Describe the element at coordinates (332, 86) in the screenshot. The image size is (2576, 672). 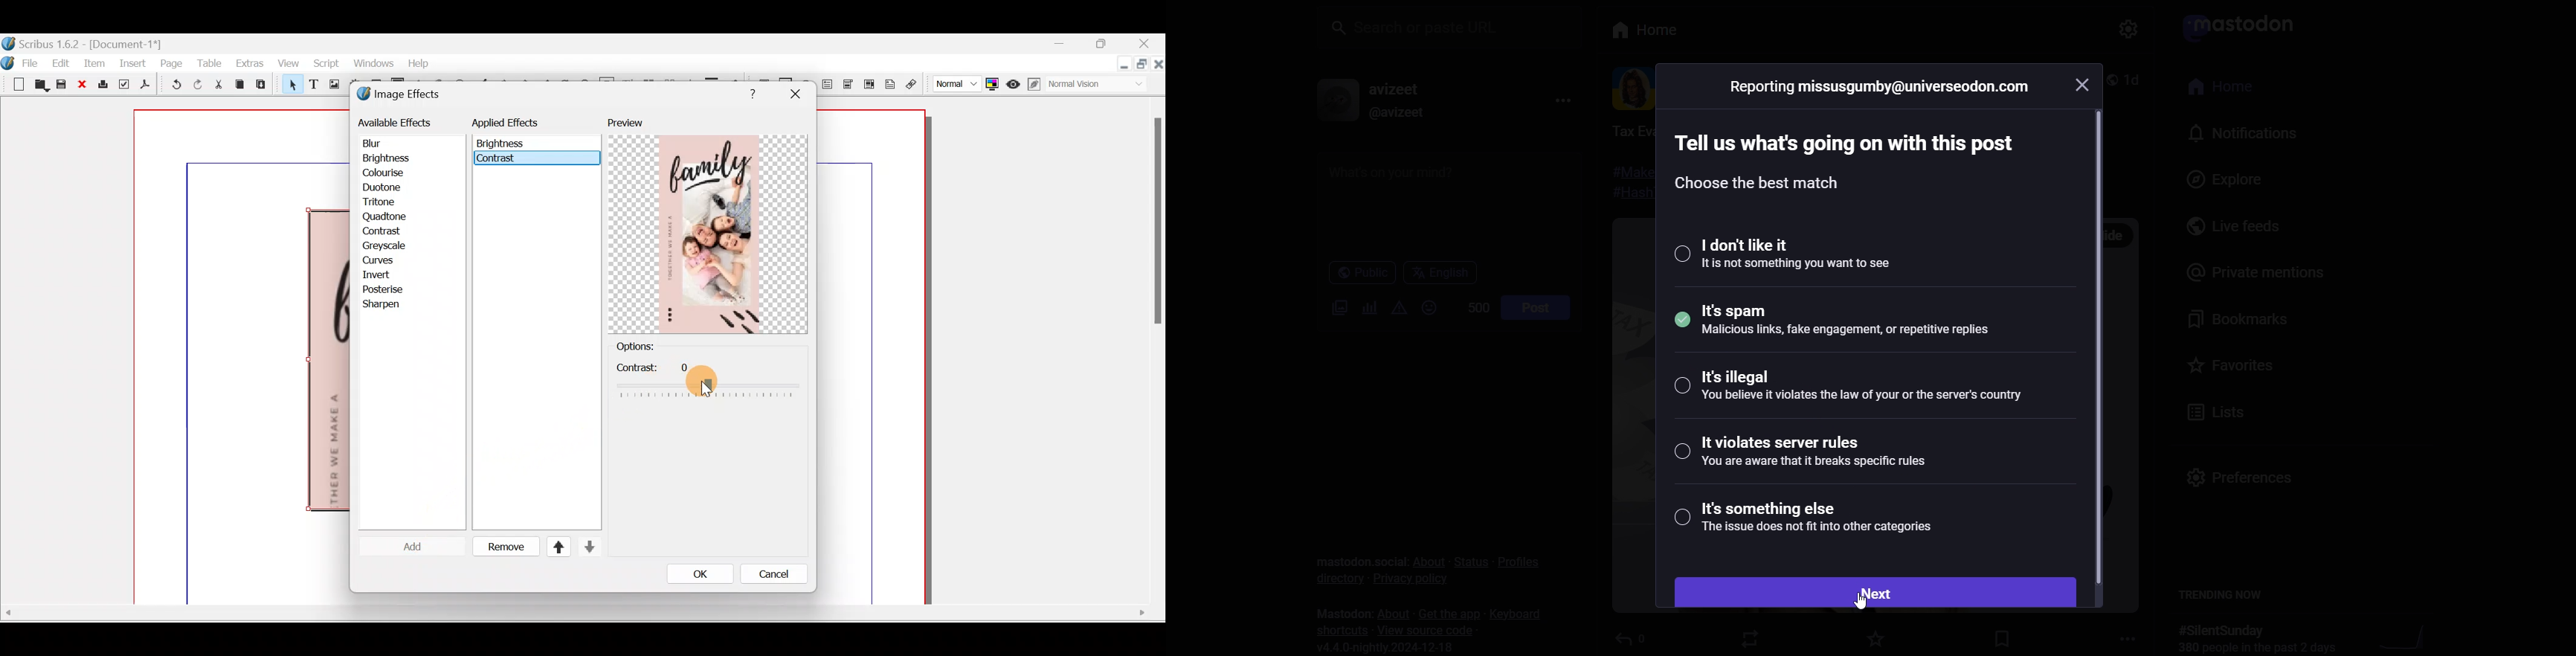
I see `Image frame` at that location.